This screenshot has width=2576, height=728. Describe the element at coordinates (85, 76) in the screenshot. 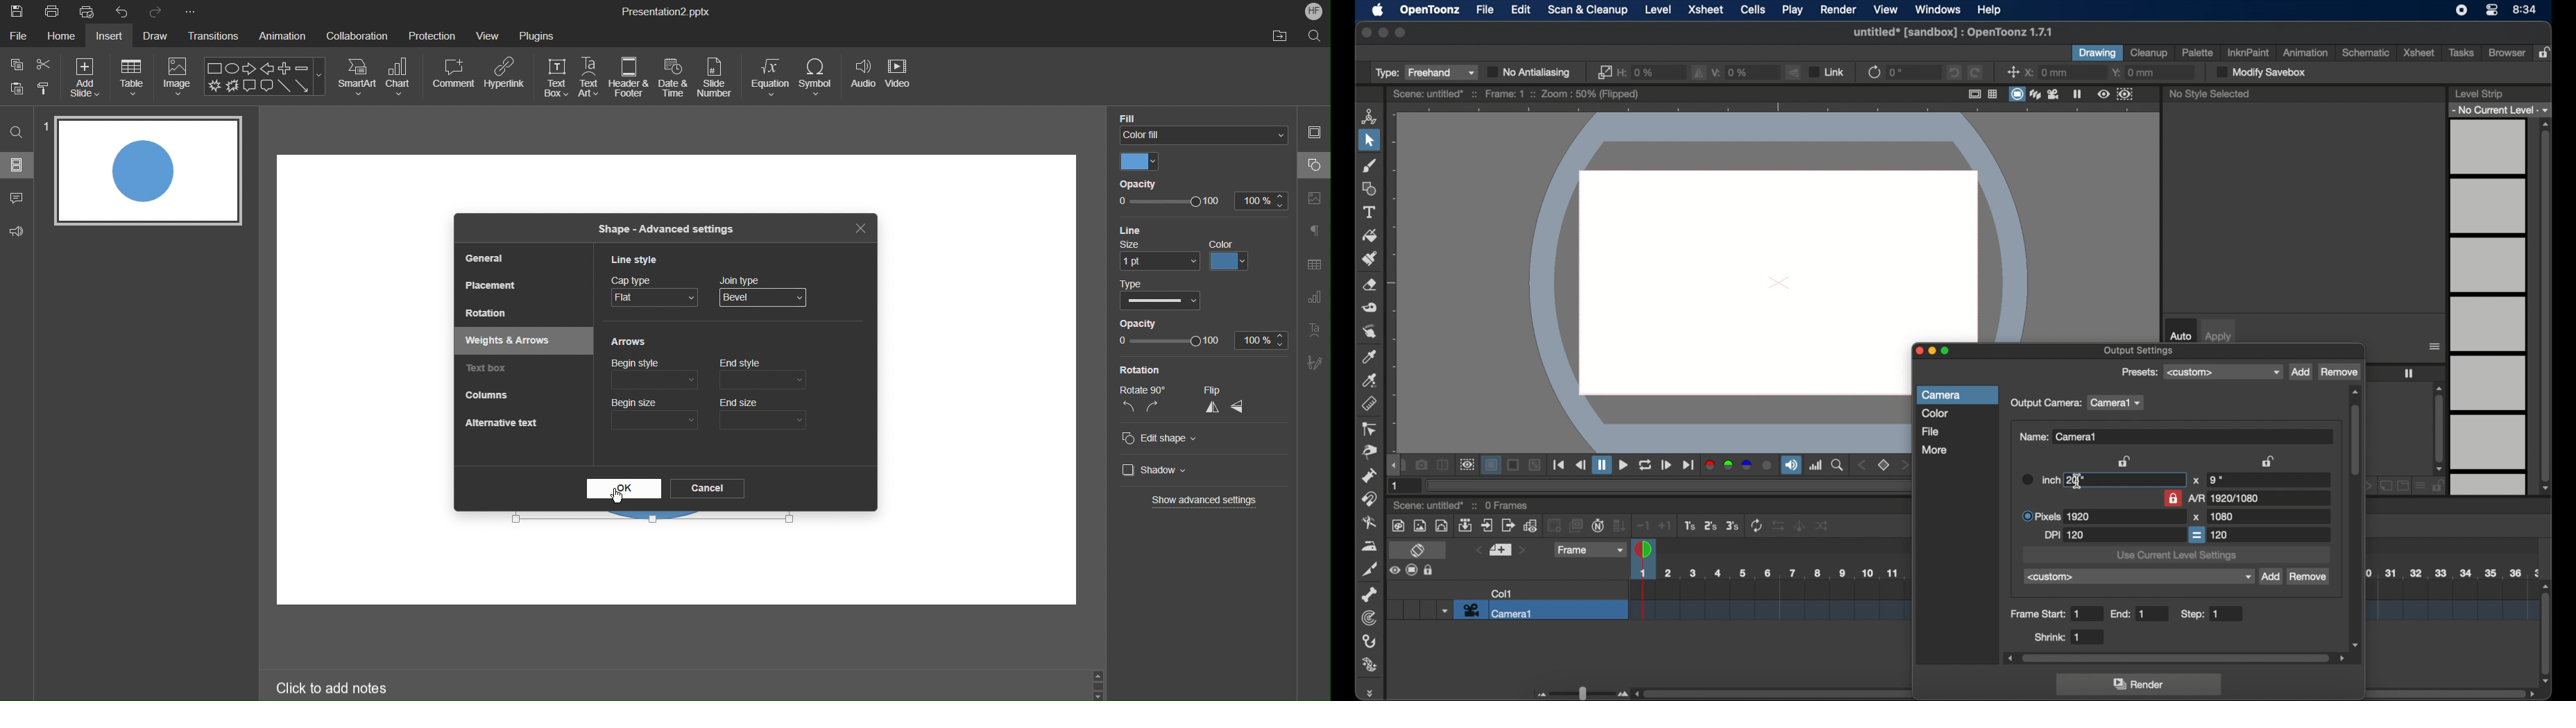

I see `Add Size` at that location.